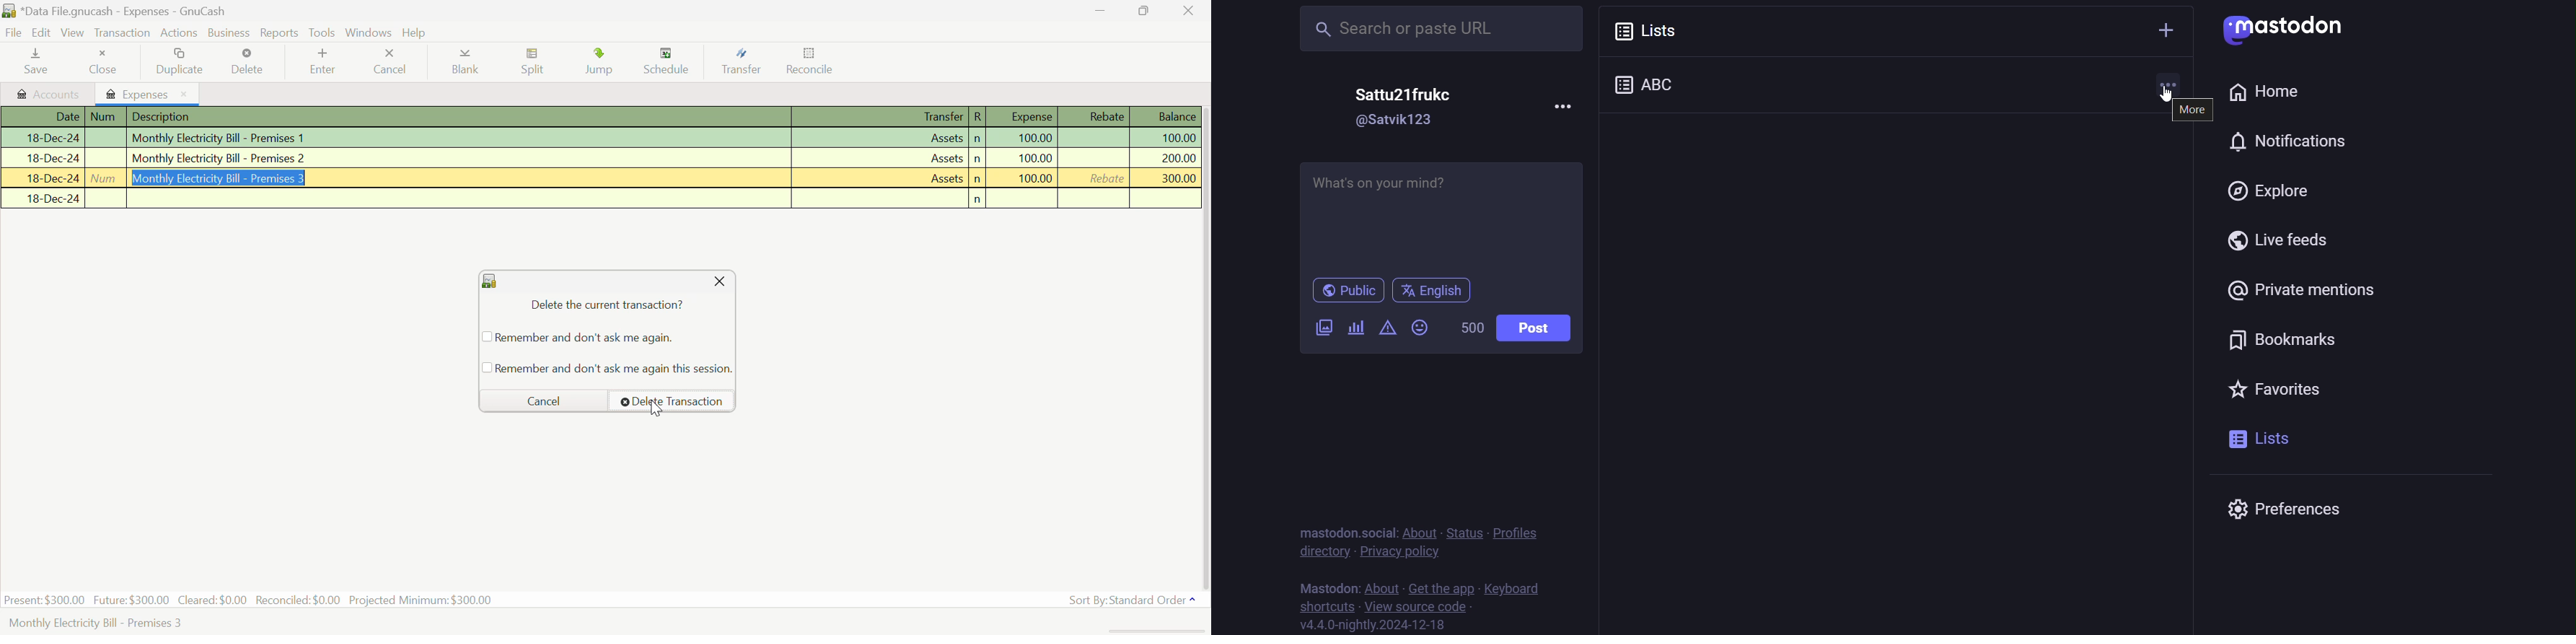 The image size is (2576, 644). Describe the element at coordinates (1356, 327) in the screenshot. I see `poll` at that location.